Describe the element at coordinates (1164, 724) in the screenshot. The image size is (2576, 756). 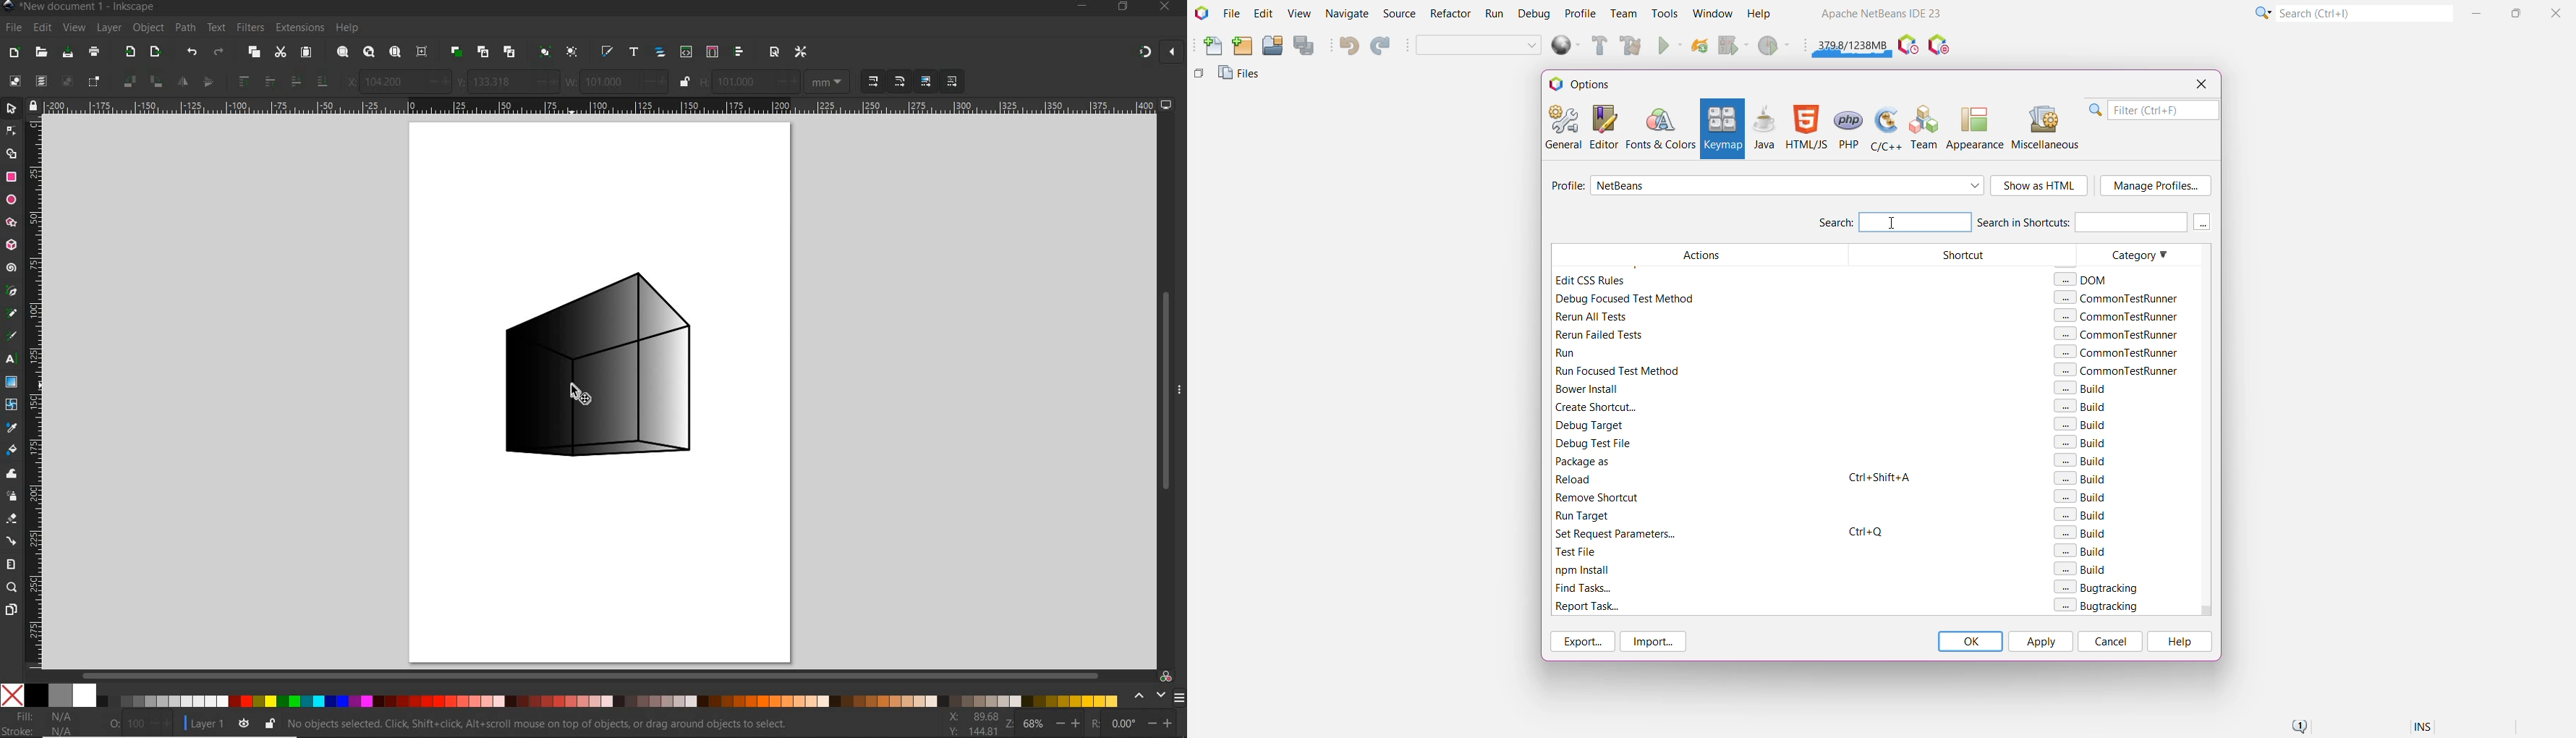
I see `increase/decrease` at that location.